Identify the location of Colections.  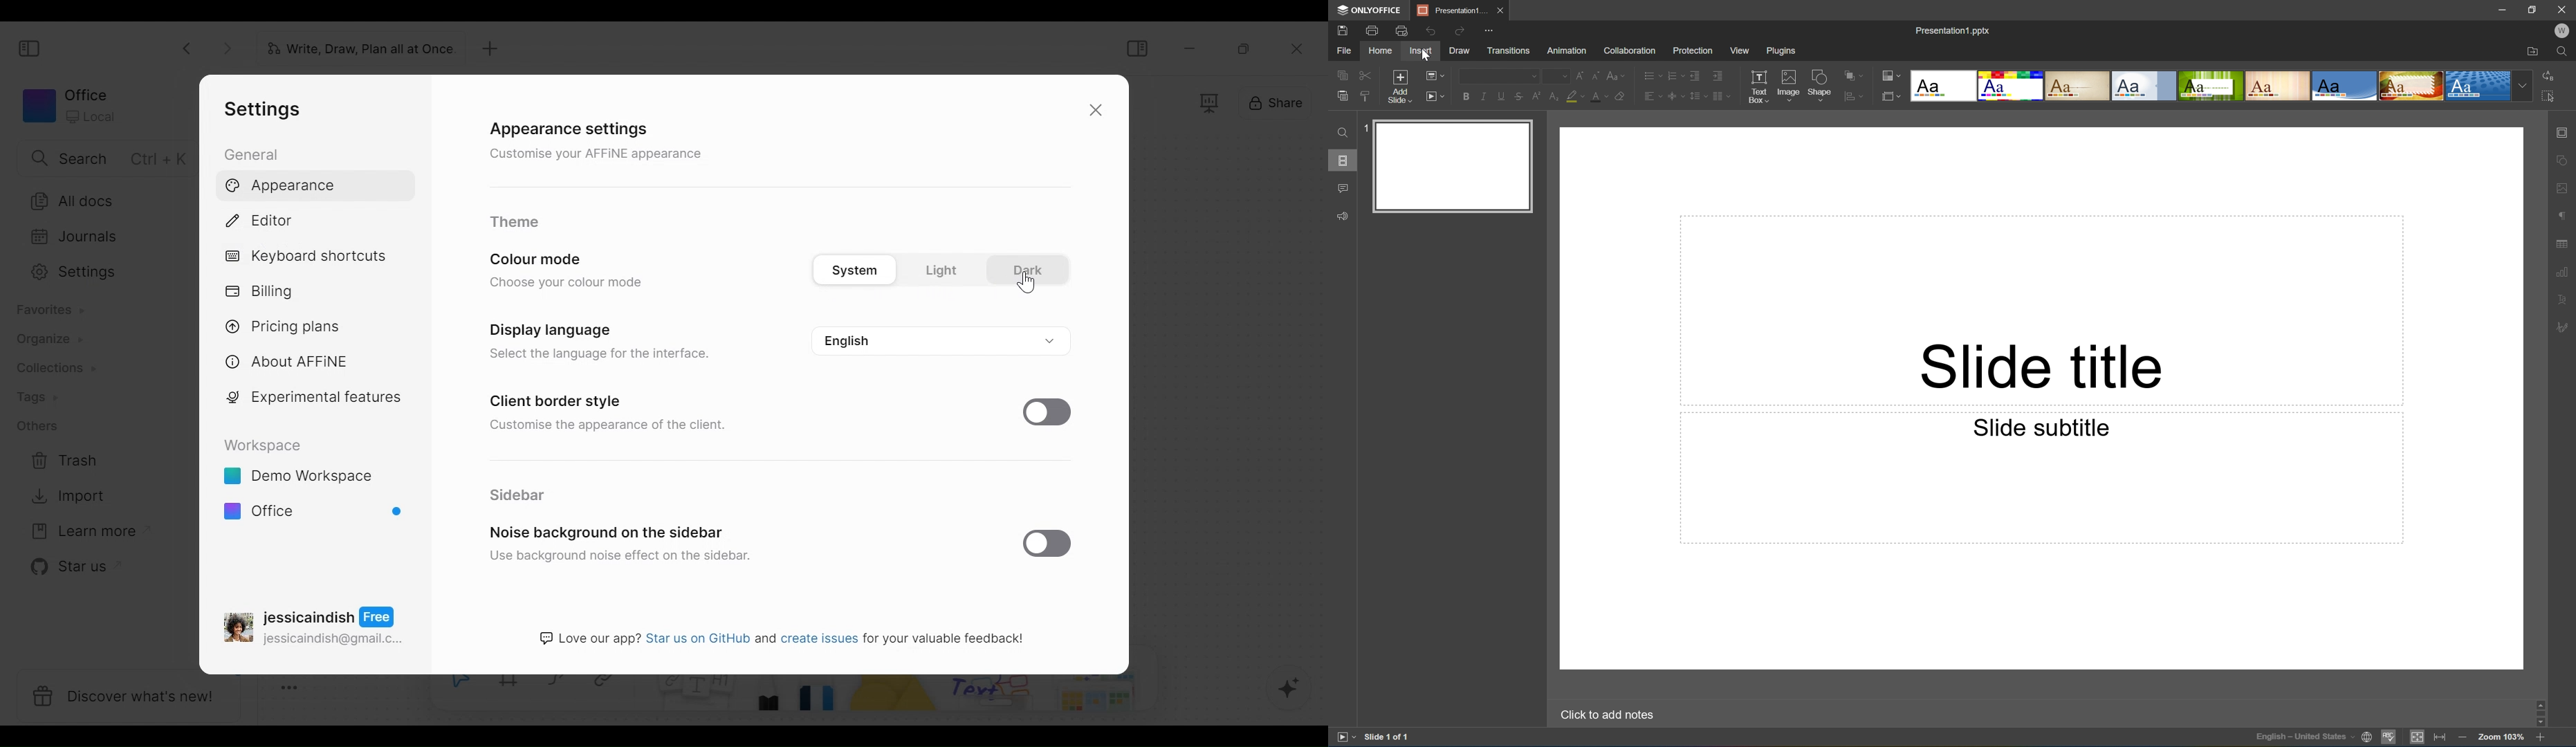
(59, 369).